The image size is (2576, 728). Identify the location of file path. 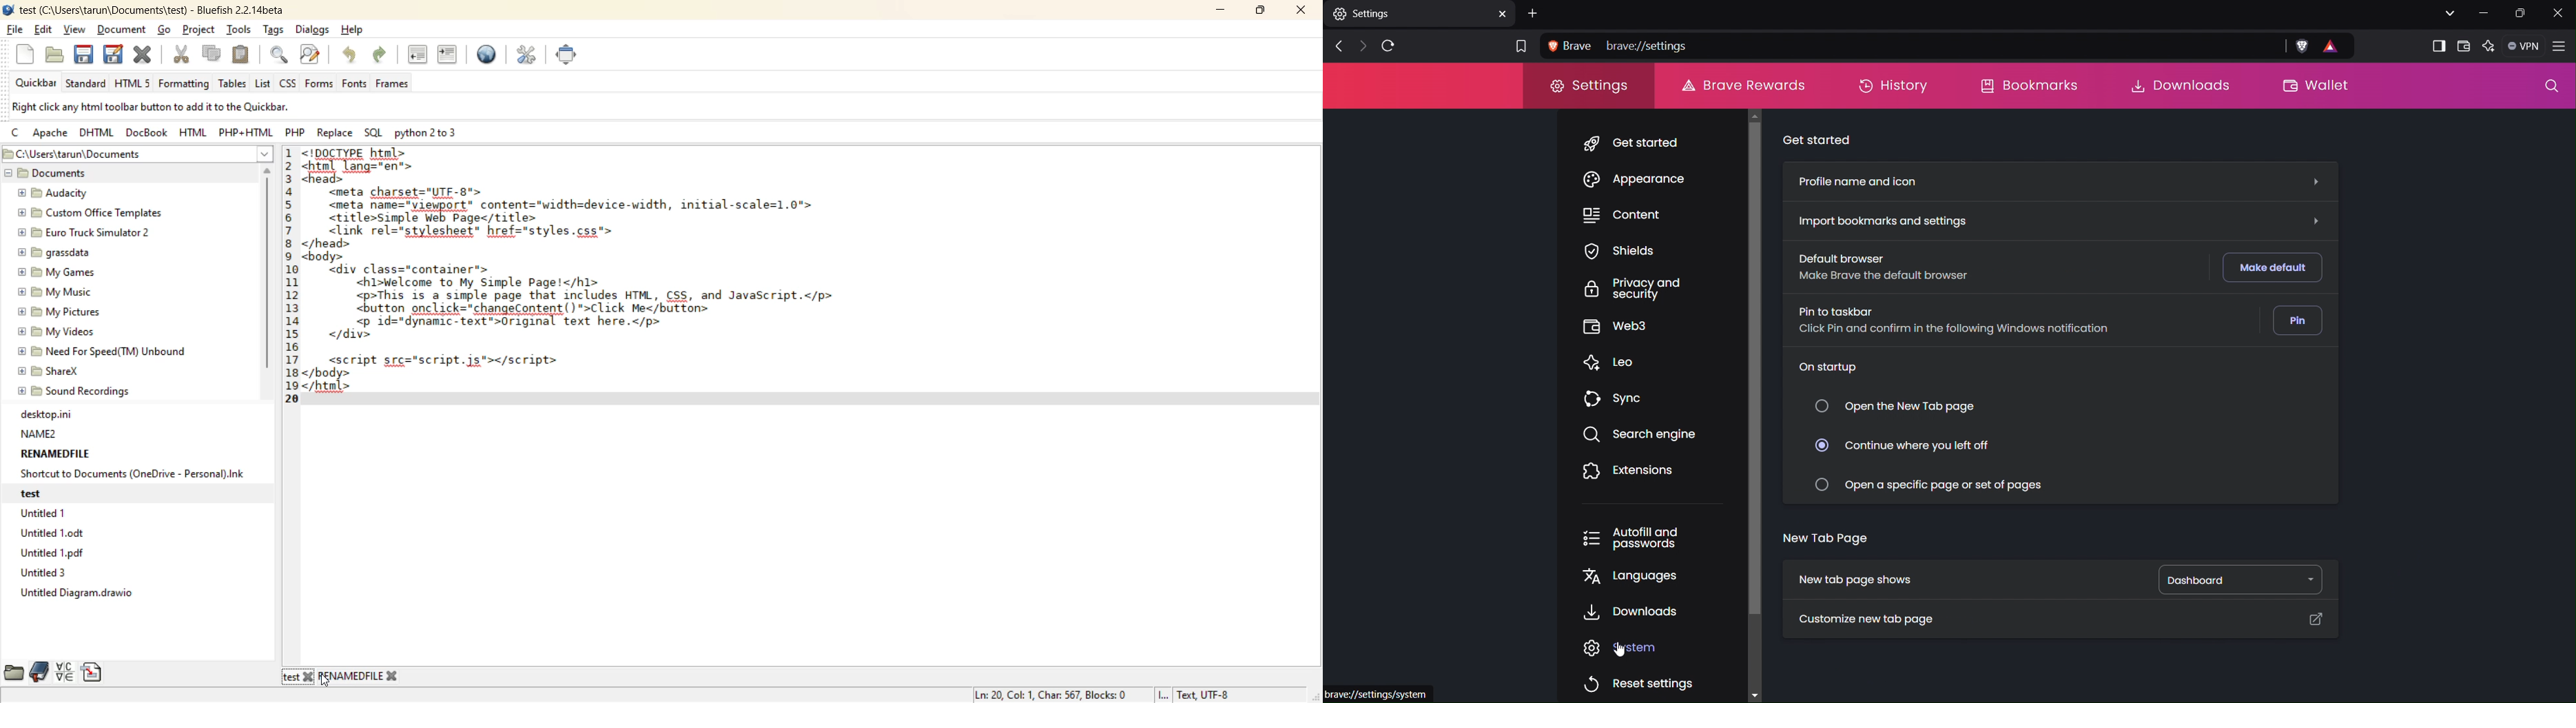
(124, 154).